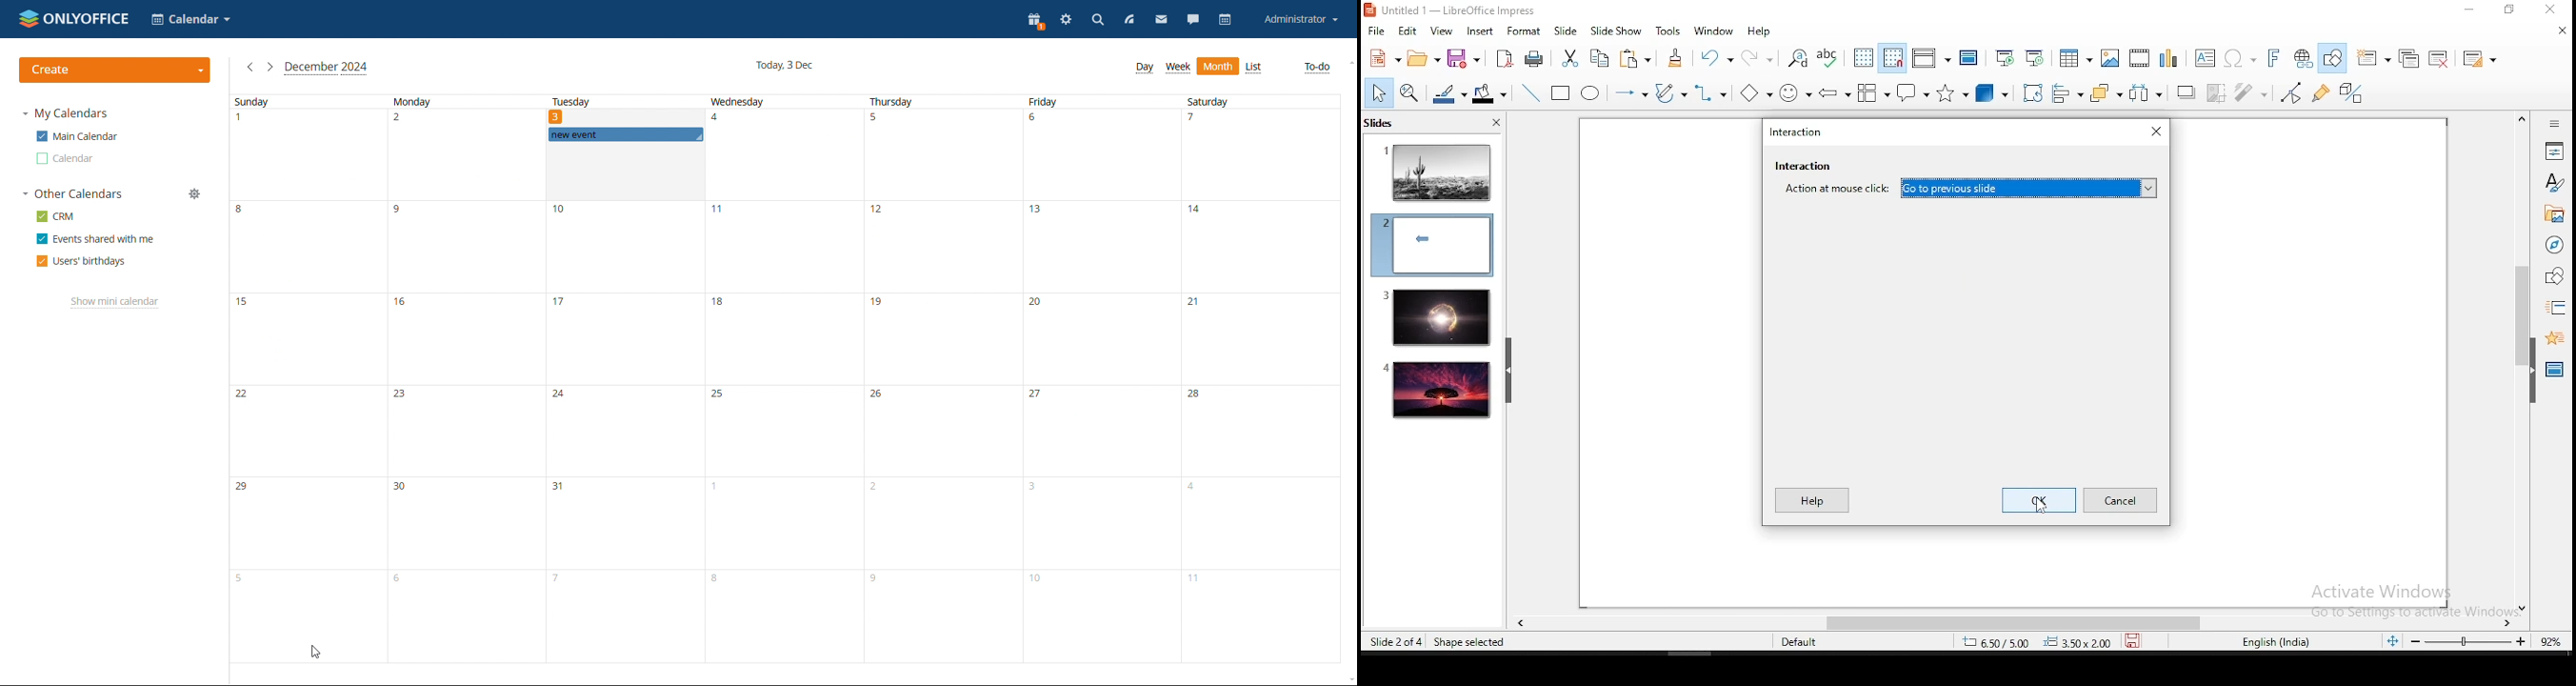 This screenshot has width=2576, height=700. Describe the element at coordinates (2072, 94) in the screenshot. I see `align objects` at that location.